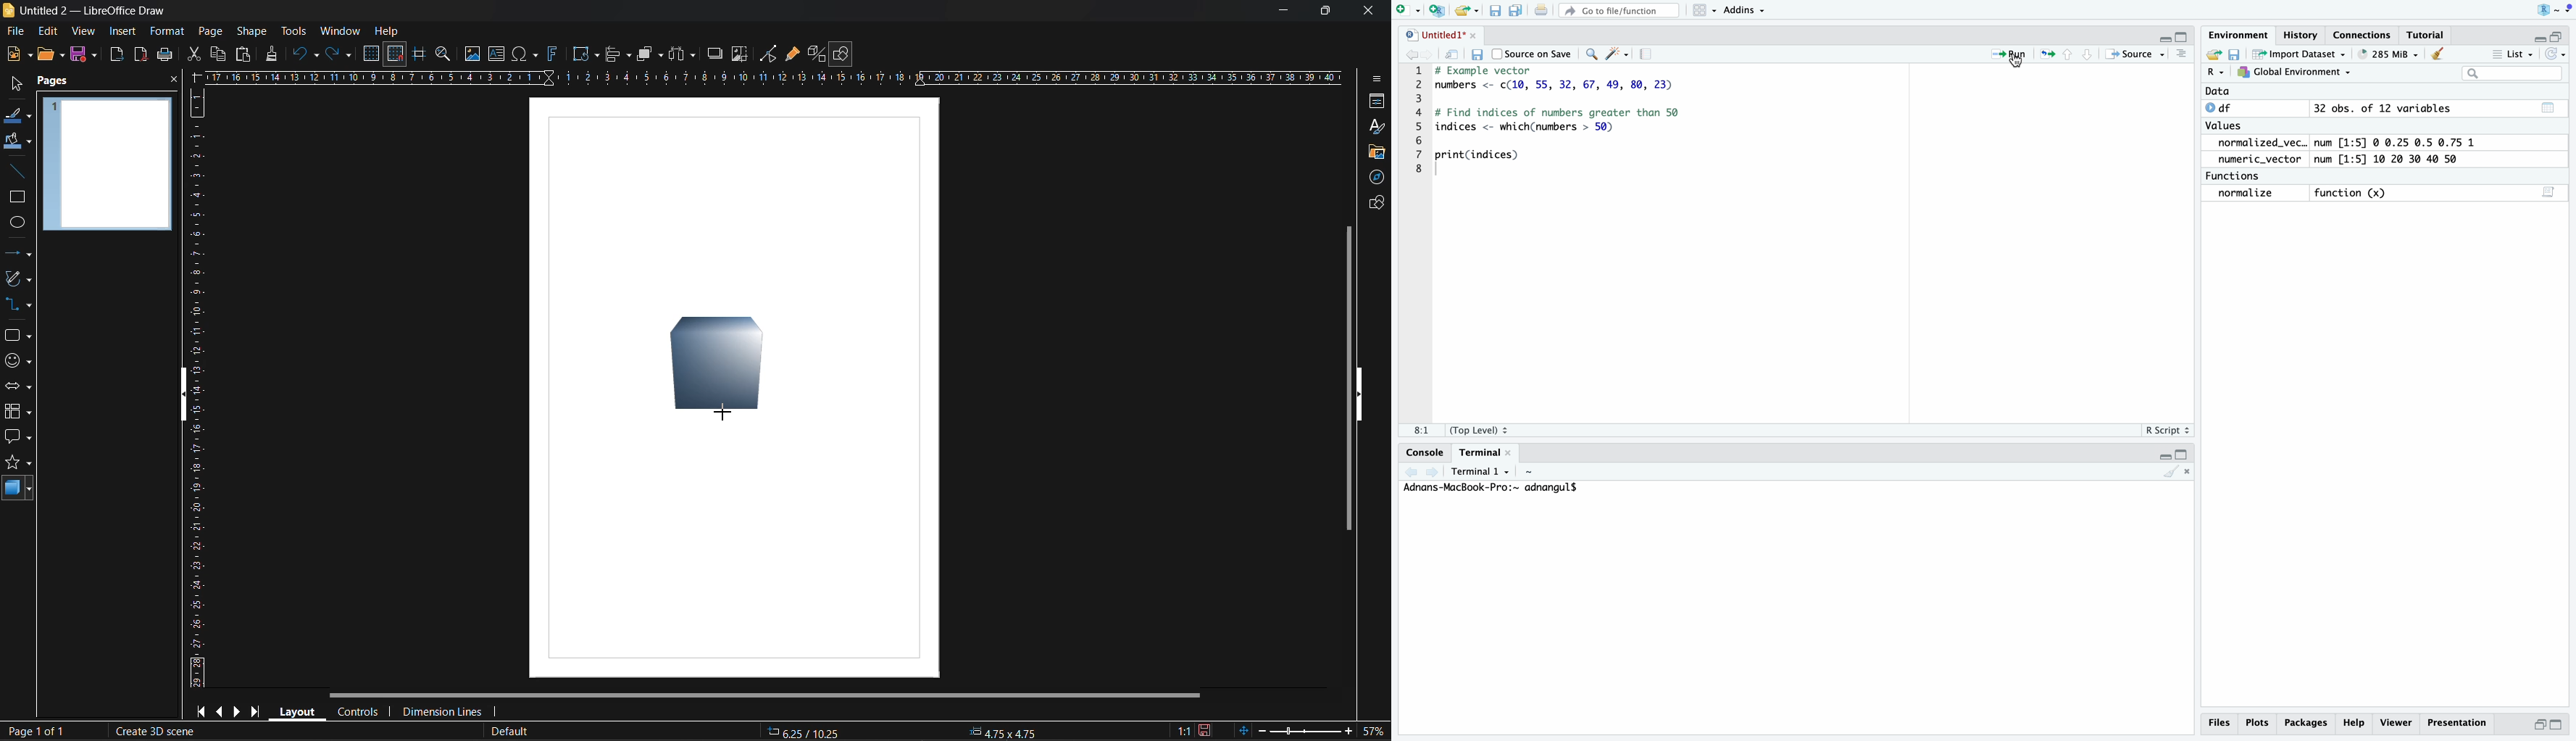 Image resolution: width=2576 pixels, height=756 pixels. Describe the element at coordinates (1742, 10) in the screenshot. I see `Addins` at that location.